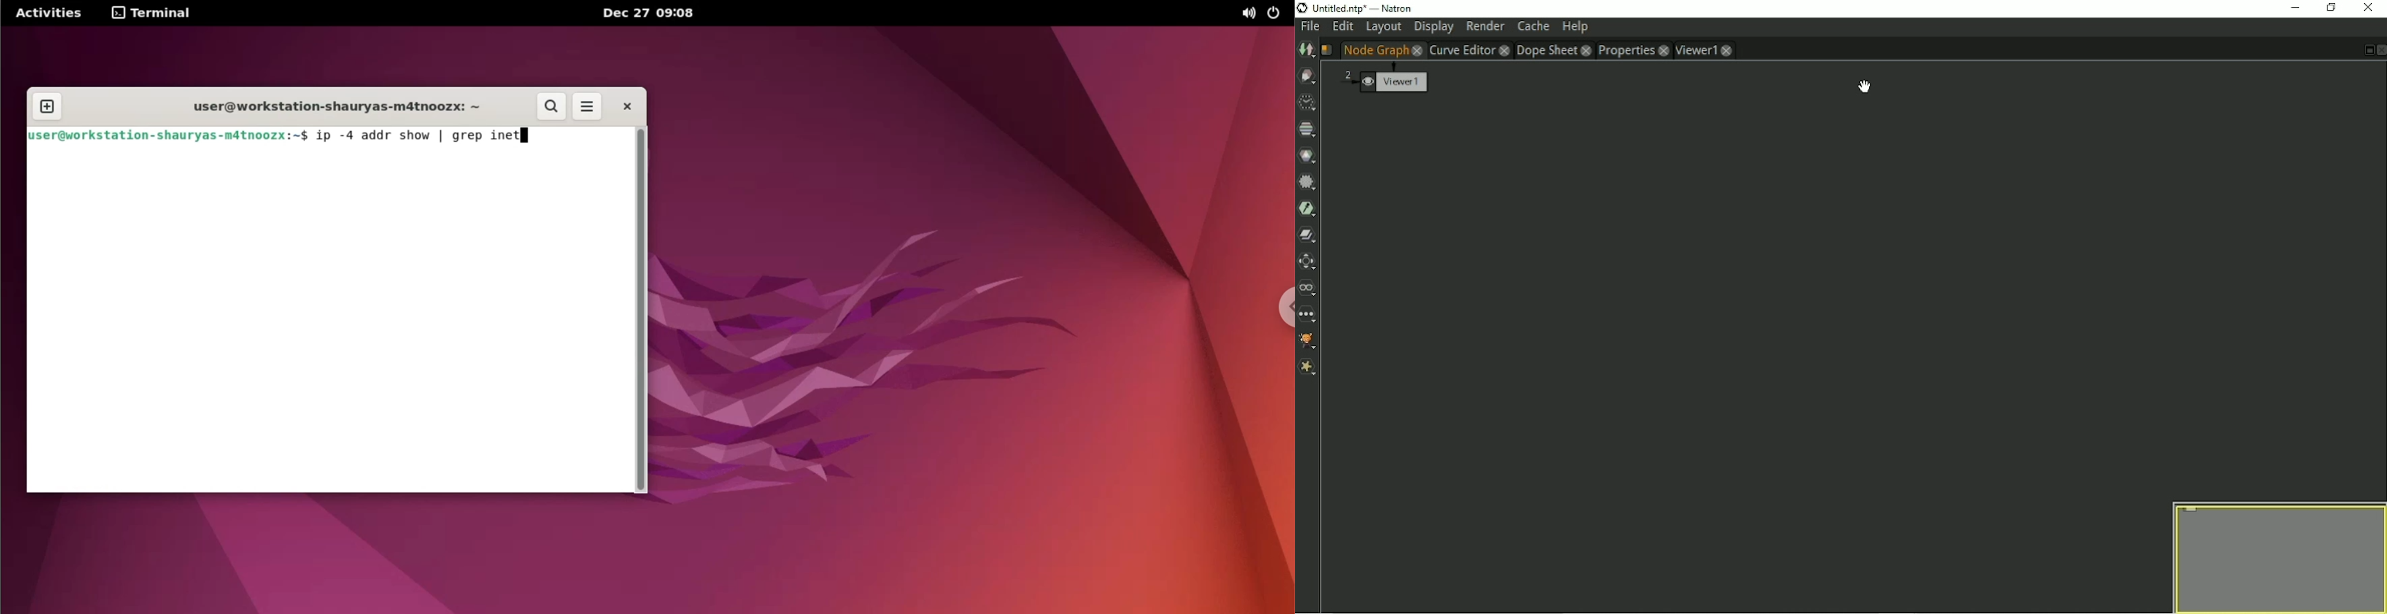  Describe the element at coordinates (1533, 26) in the screenshot. I see `Cache` at that location.